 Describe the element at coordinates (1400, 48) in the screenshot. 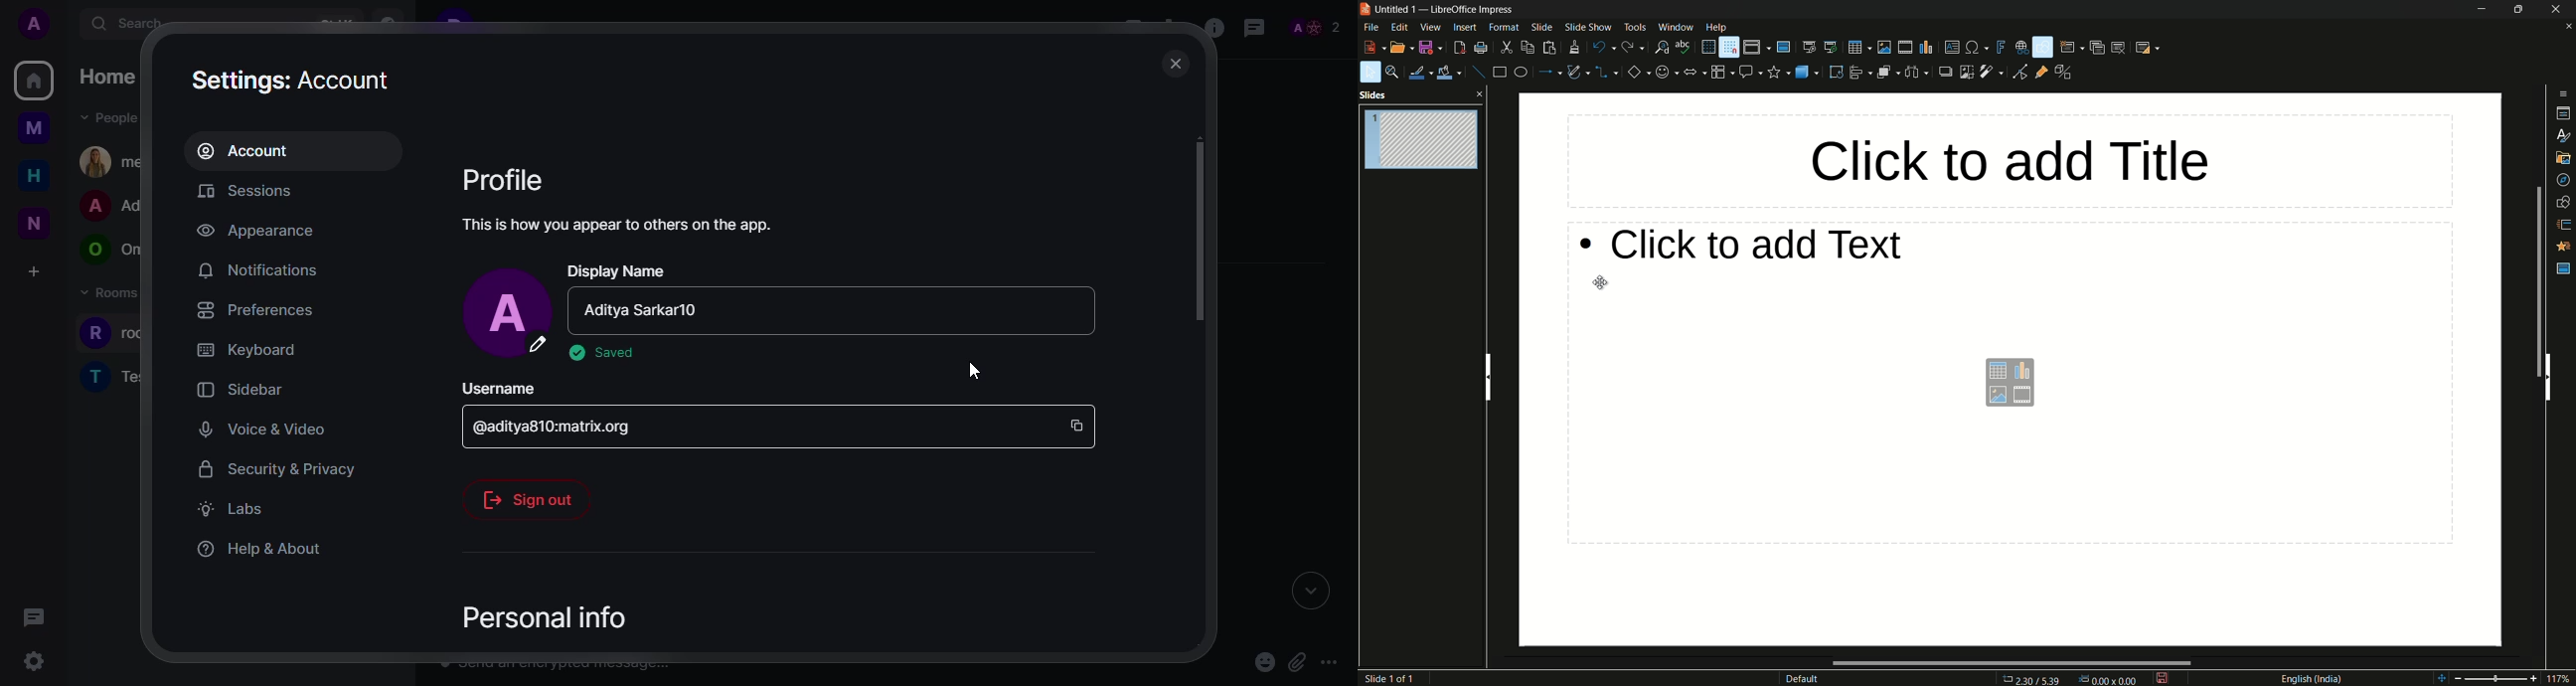

I see `open file` at that location.